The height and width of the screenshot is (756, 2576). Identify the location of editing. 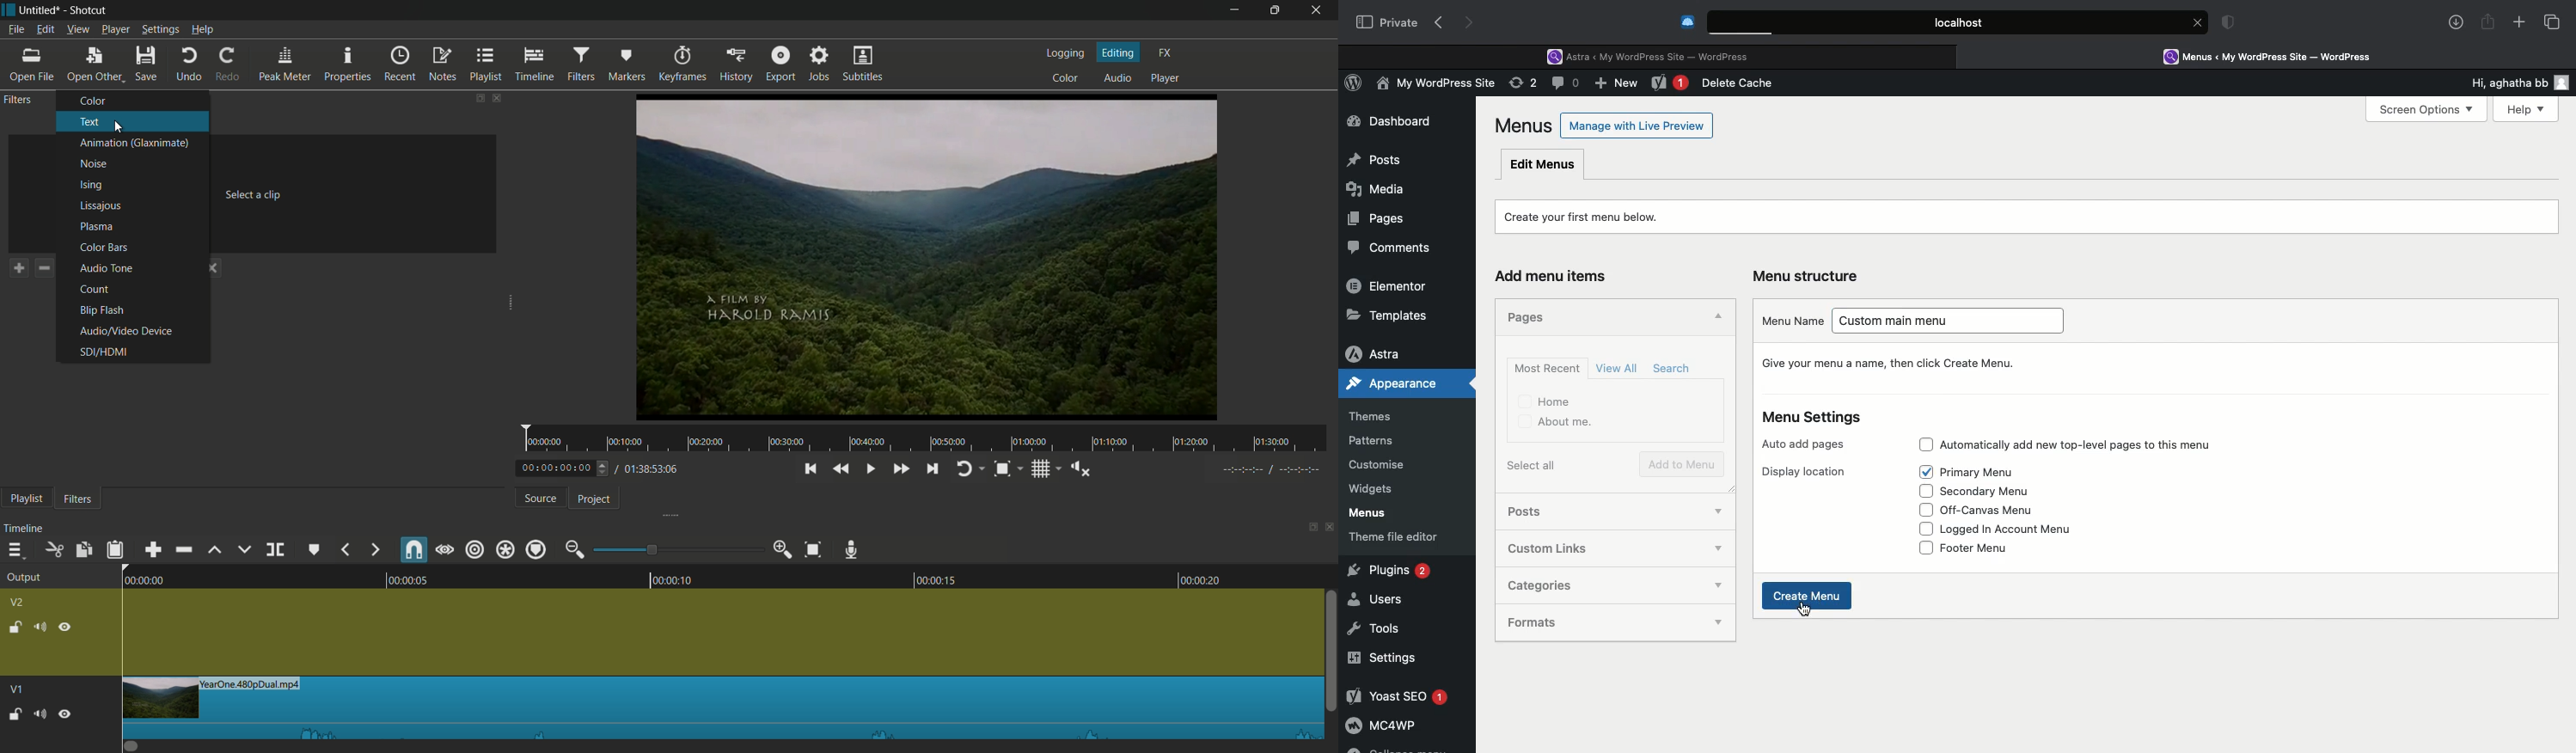
(1119, 52).